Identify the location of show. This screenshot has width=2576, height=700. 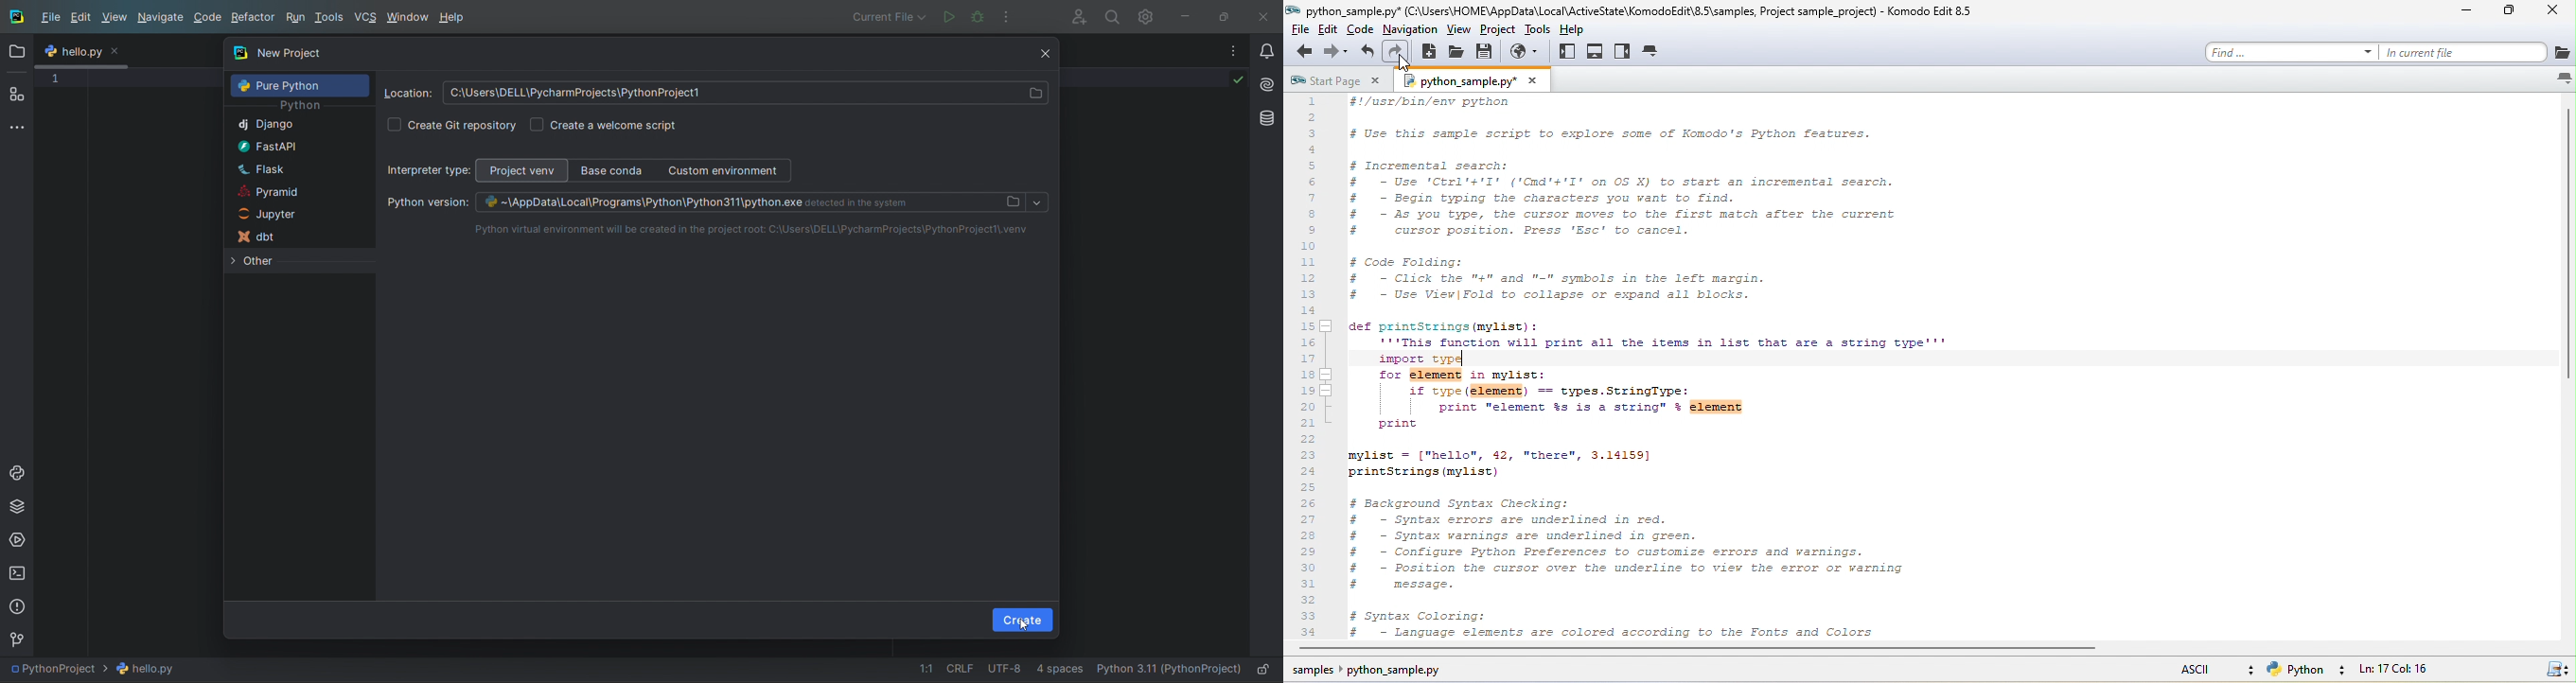
(1038, 203).